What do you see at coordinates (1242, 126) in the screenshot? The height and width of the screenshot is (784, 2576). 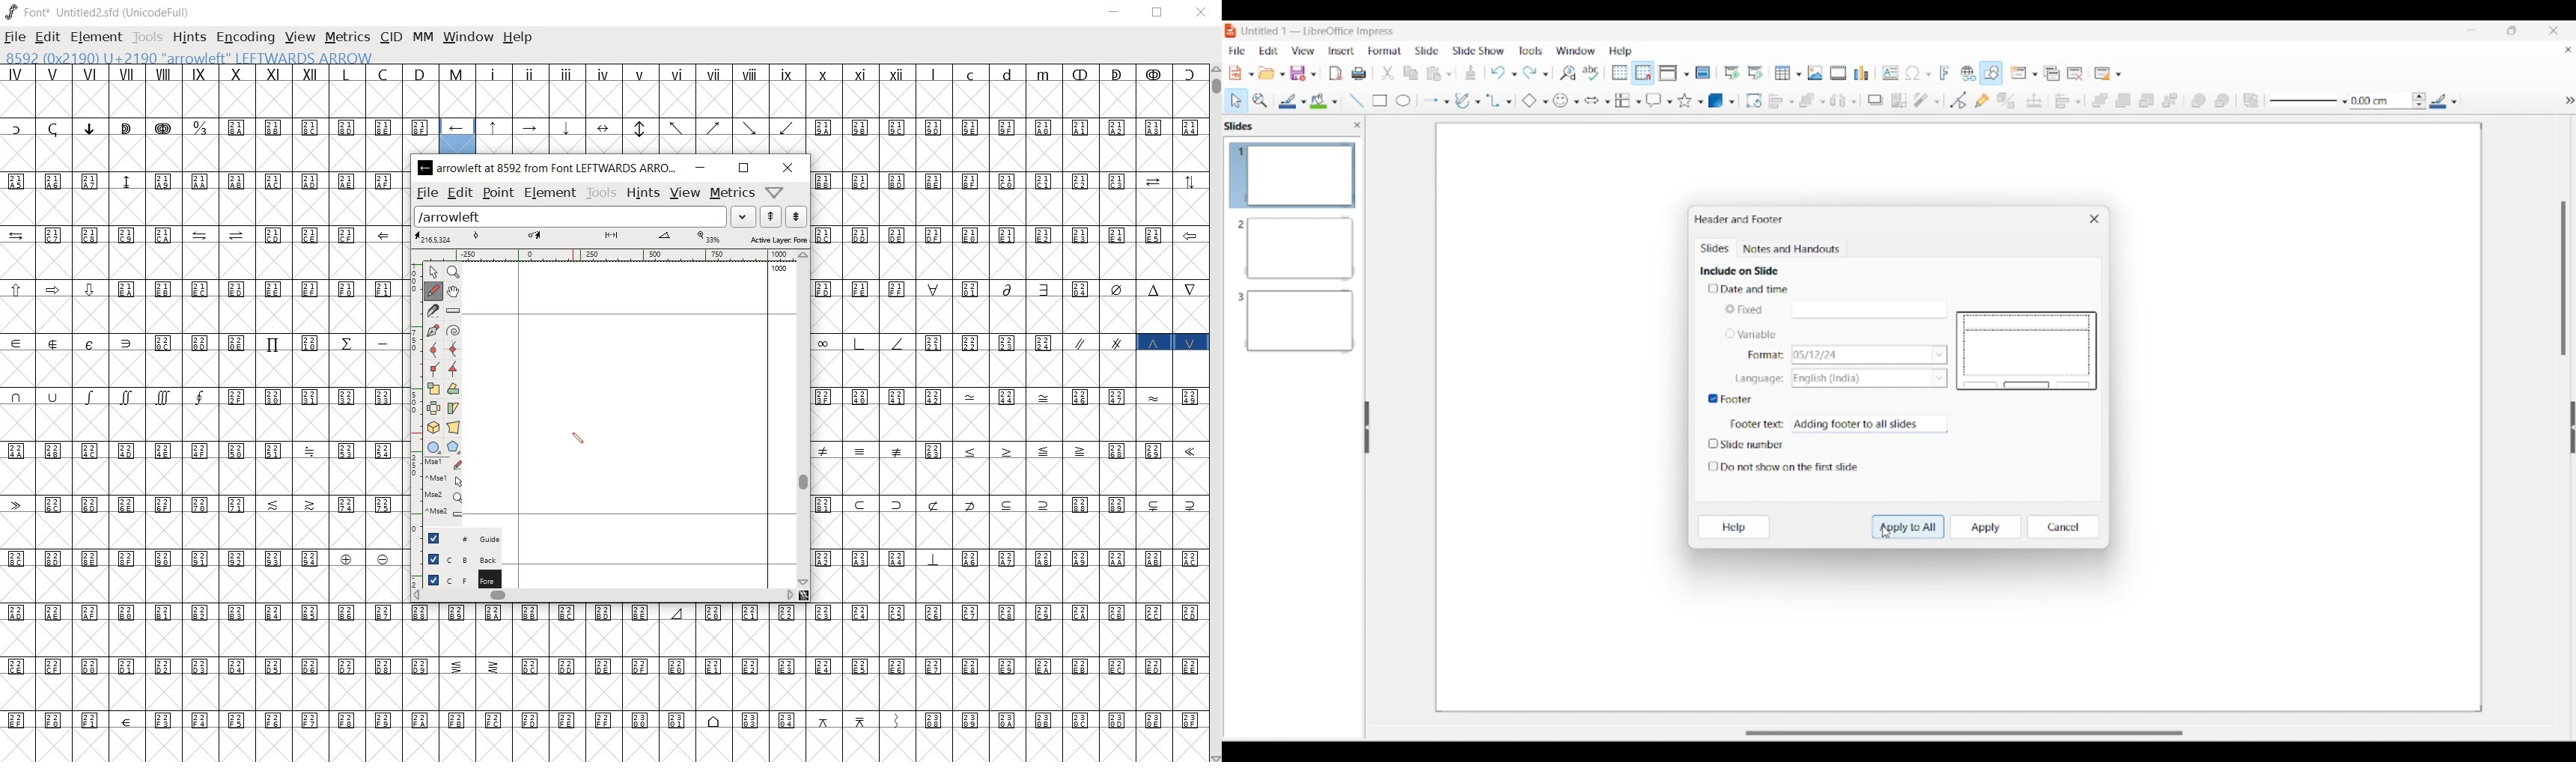 I see `Left pane title` at bounding box center [1242, 126].